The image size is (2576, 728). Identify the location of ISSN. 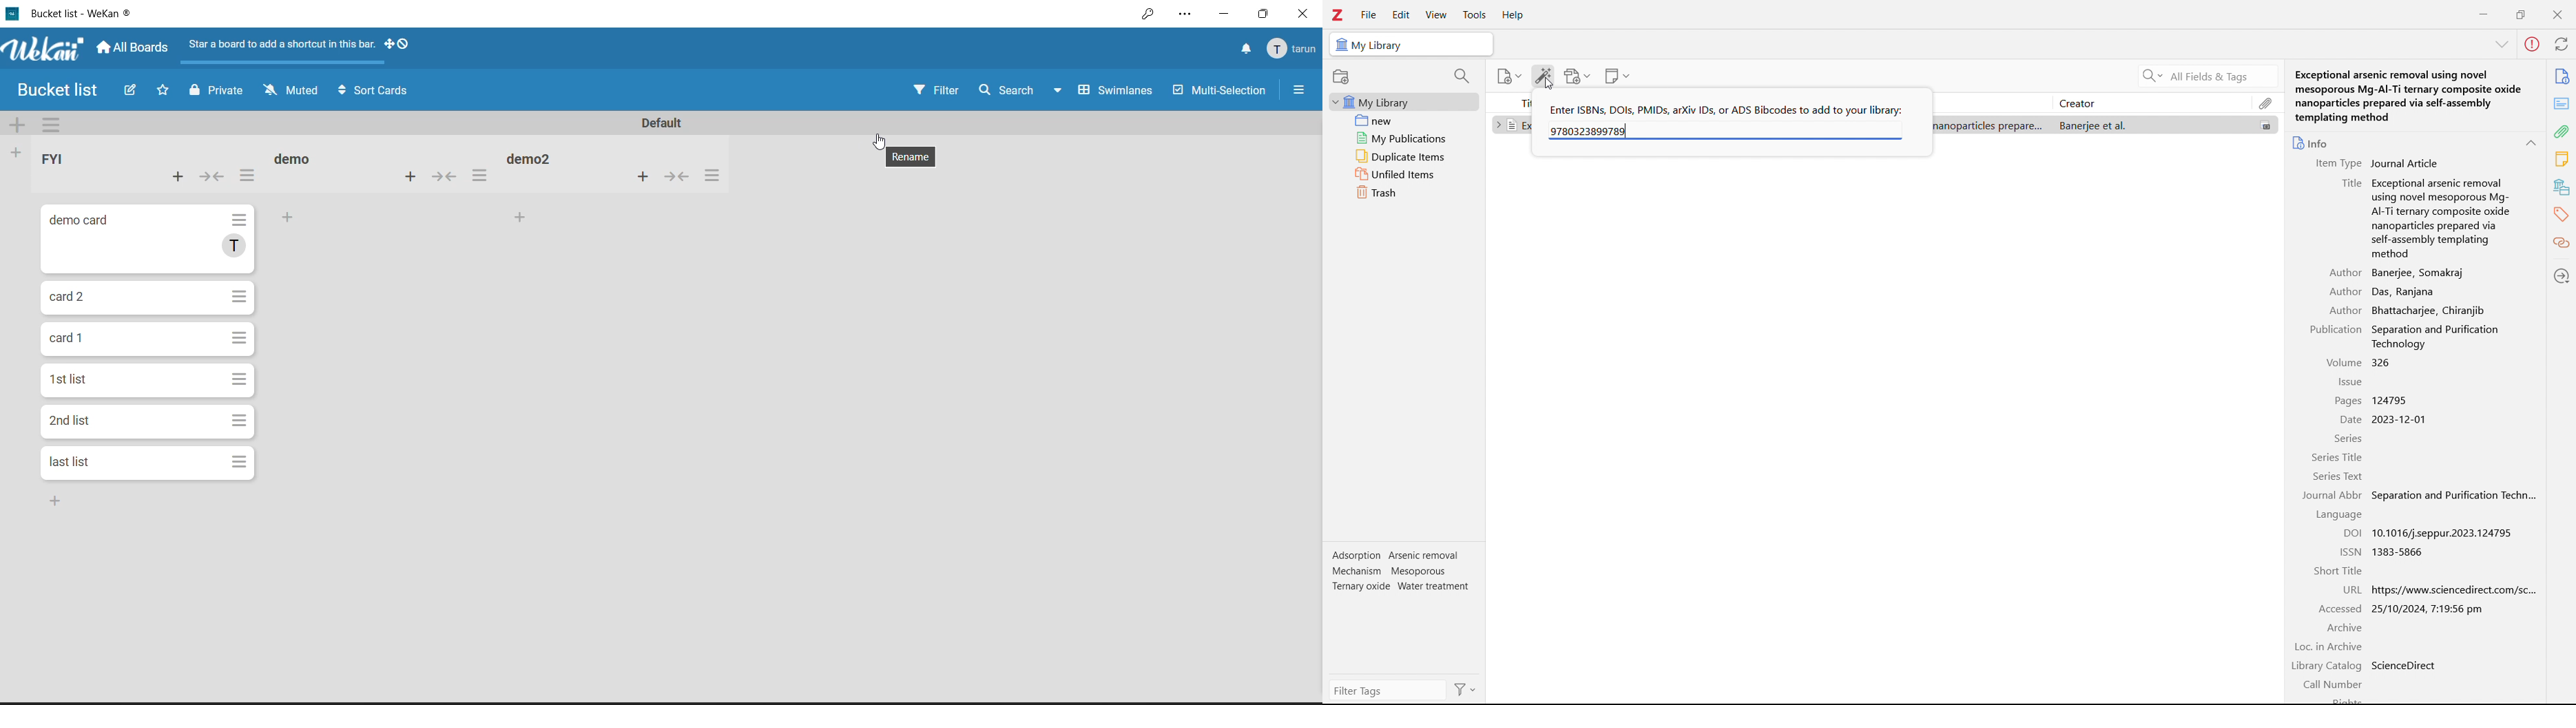
(2350, 551).